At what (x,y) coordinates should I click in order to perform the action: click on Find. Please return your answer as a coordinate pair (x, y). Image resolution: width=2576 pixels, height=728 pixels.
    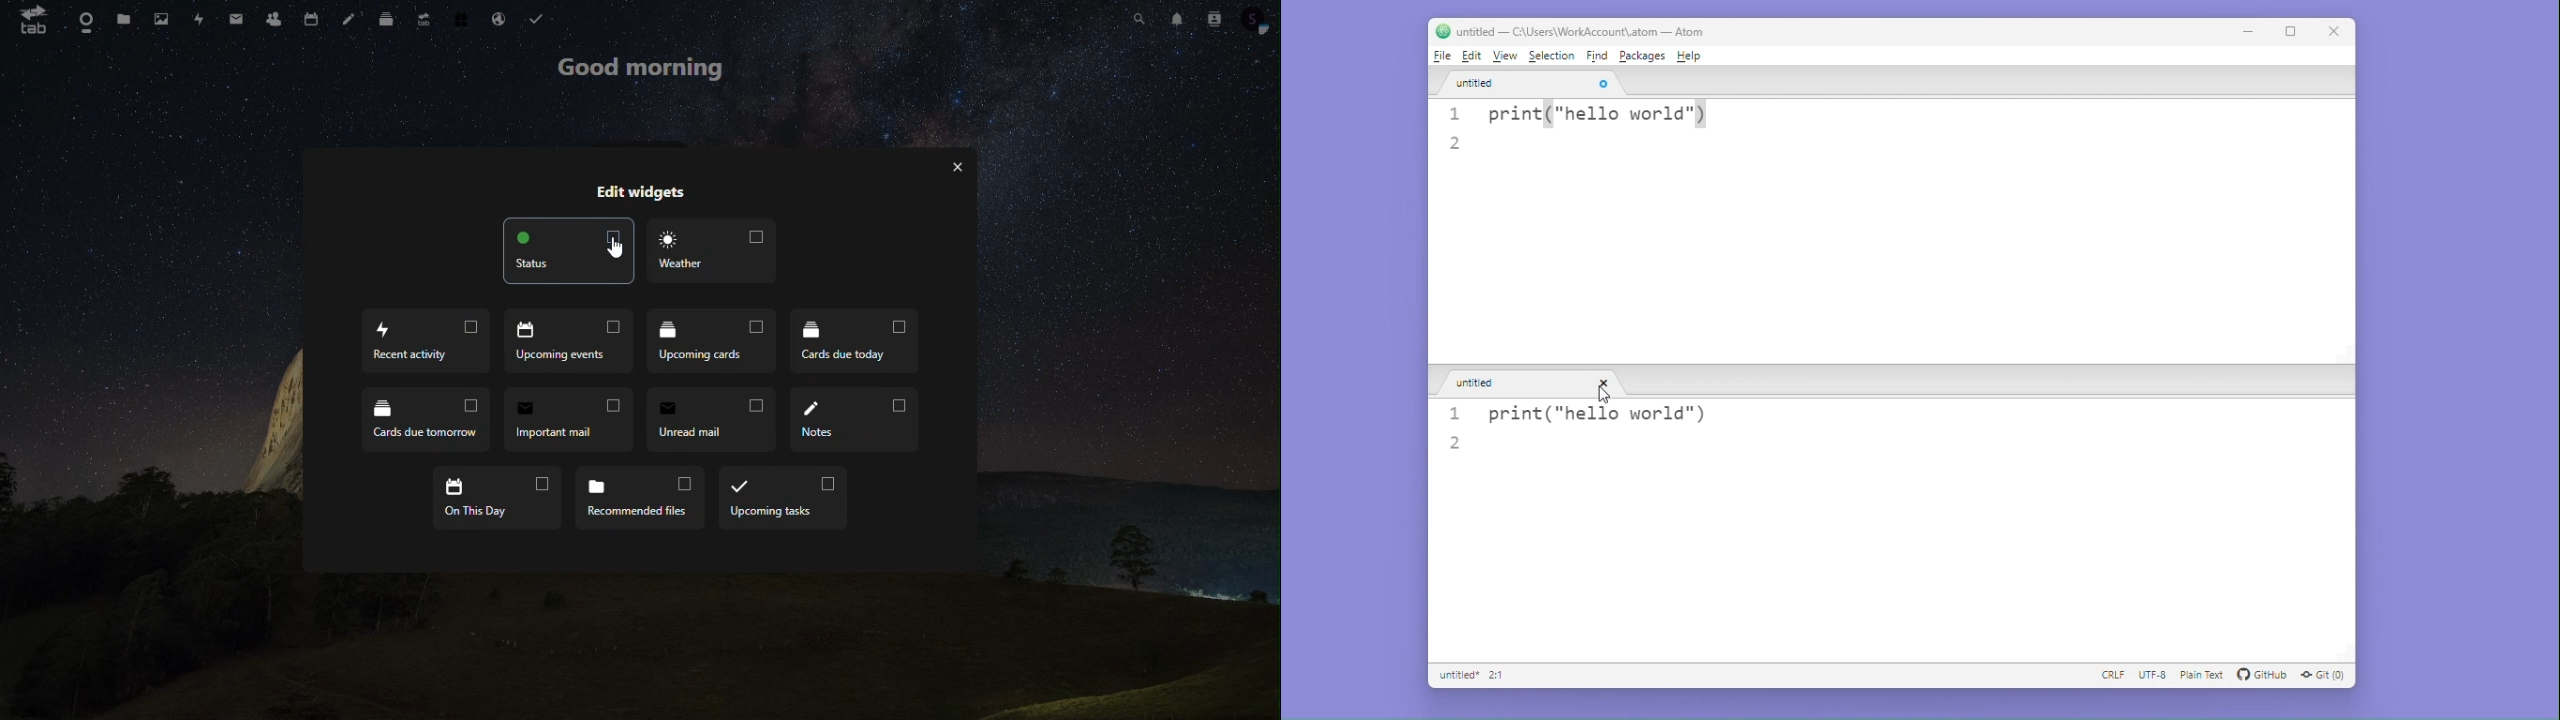
    Looking at the image, I should click on (1596, 58).